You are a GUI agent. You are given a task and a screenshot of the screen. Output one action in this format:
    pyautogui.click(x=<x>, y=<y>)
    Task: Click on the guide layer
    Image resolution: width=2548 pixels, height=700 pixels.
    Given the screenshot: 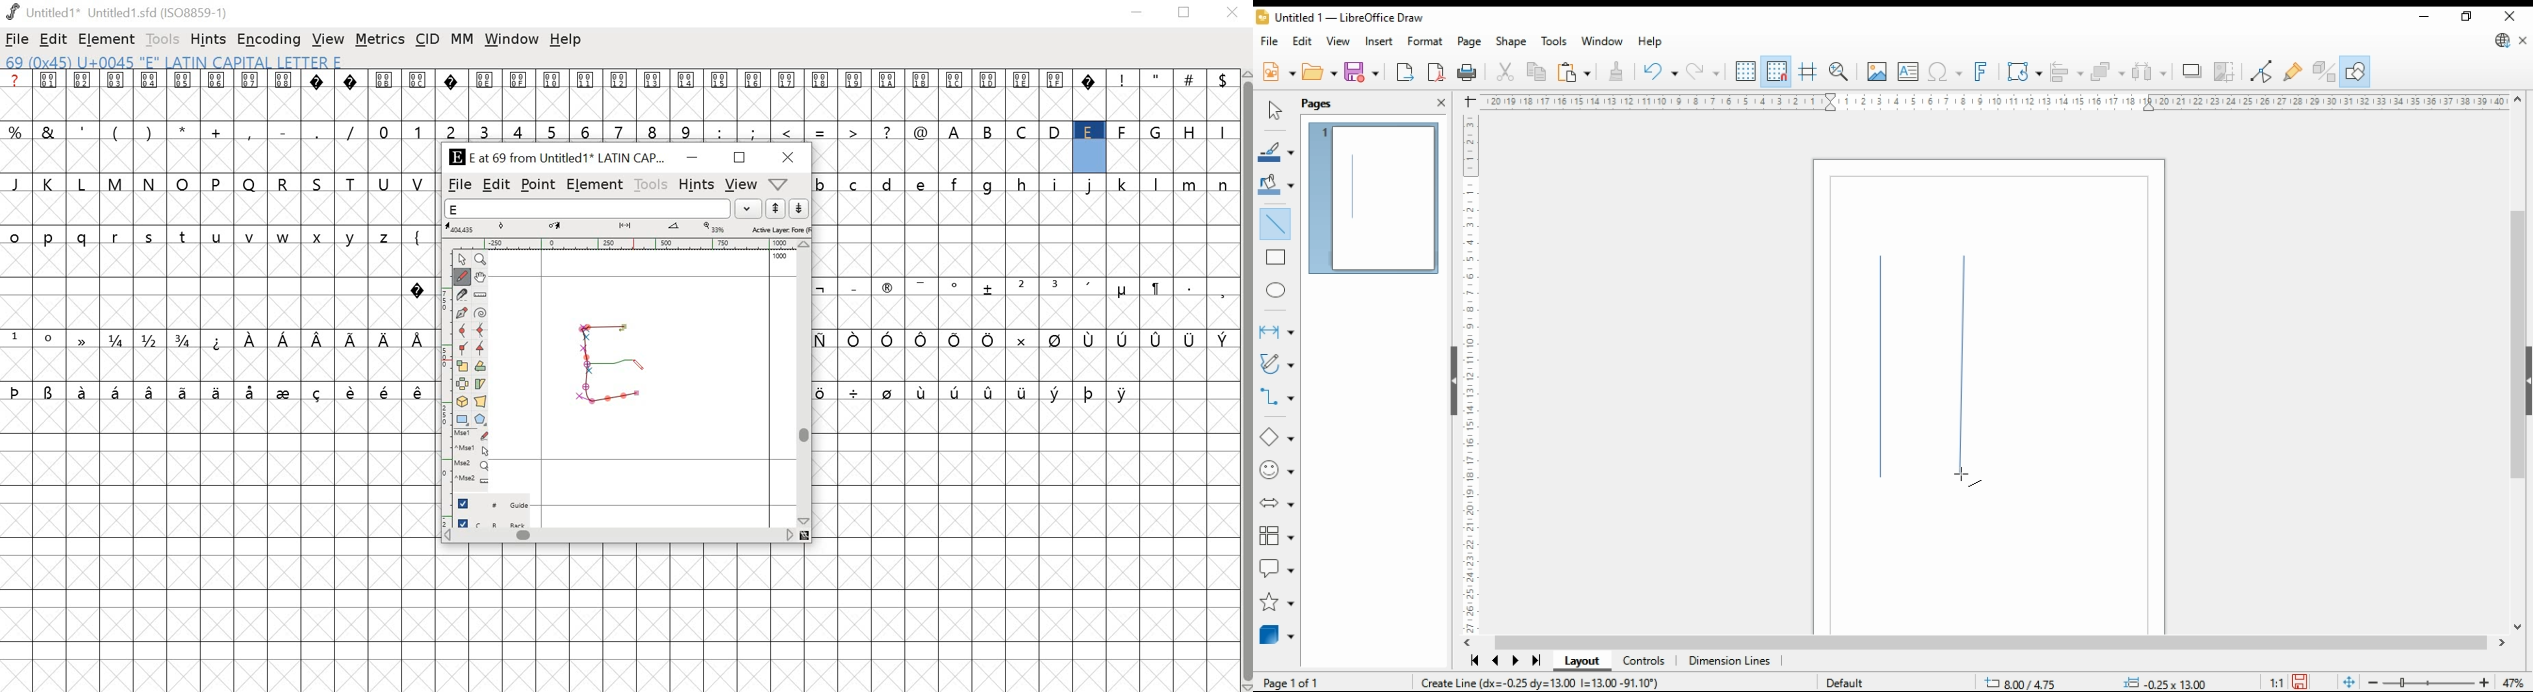 What is the action you would take?
    pyautogui.click(x=493, y=506)
    